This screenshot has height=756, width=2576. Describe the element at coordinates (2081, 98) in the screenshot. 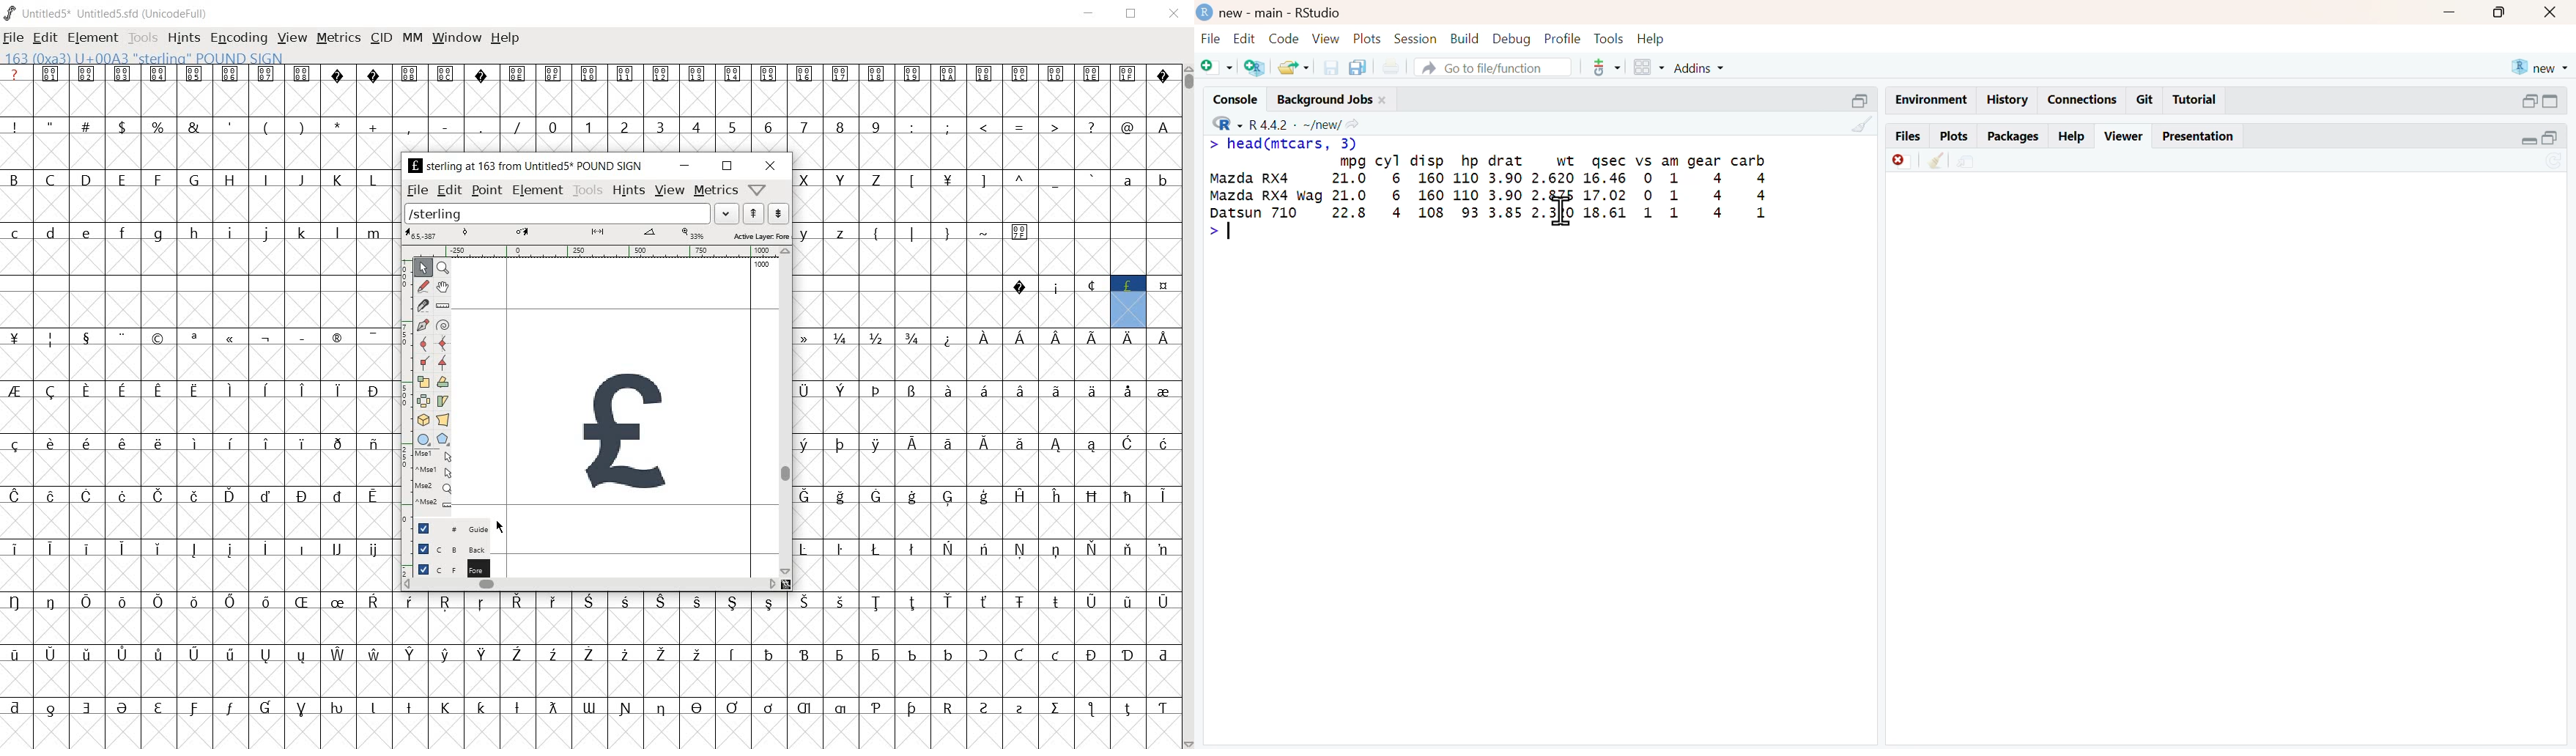

I see `Connections` at that location.